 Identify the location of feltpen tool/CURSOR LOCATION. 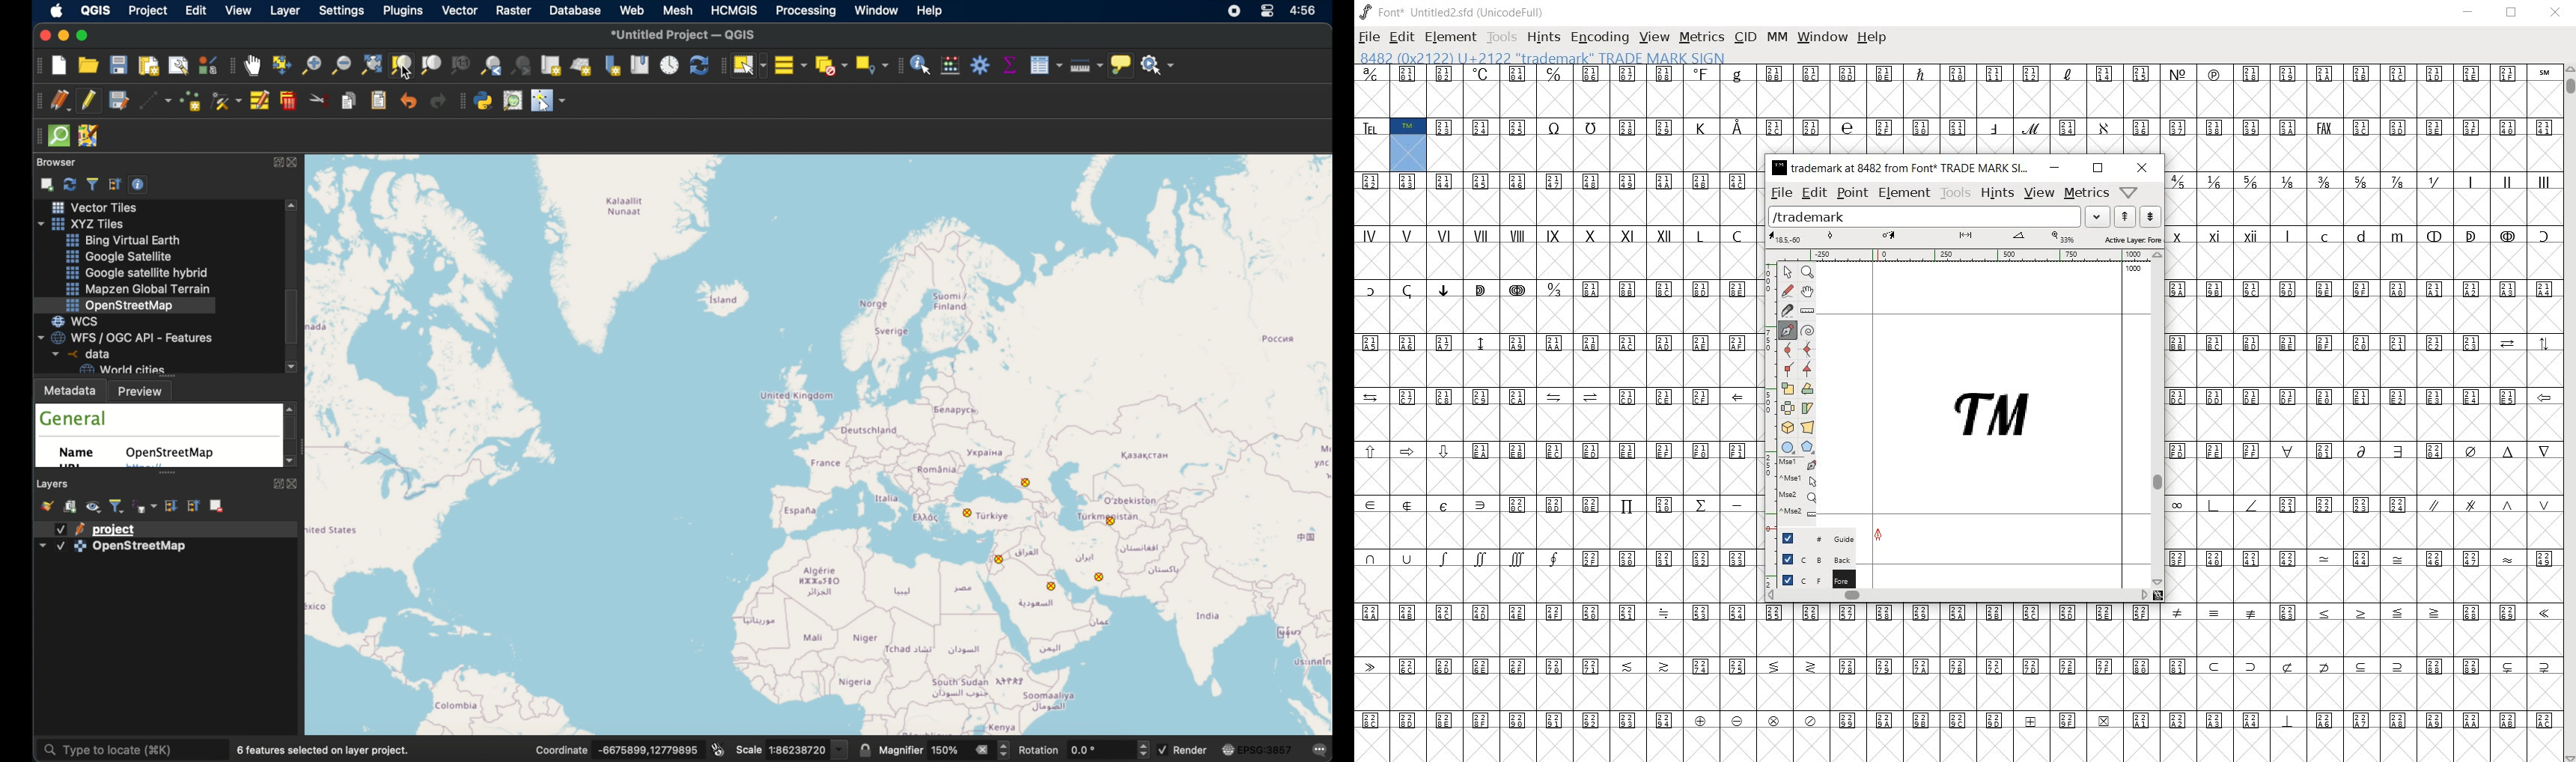
(1878, 536).